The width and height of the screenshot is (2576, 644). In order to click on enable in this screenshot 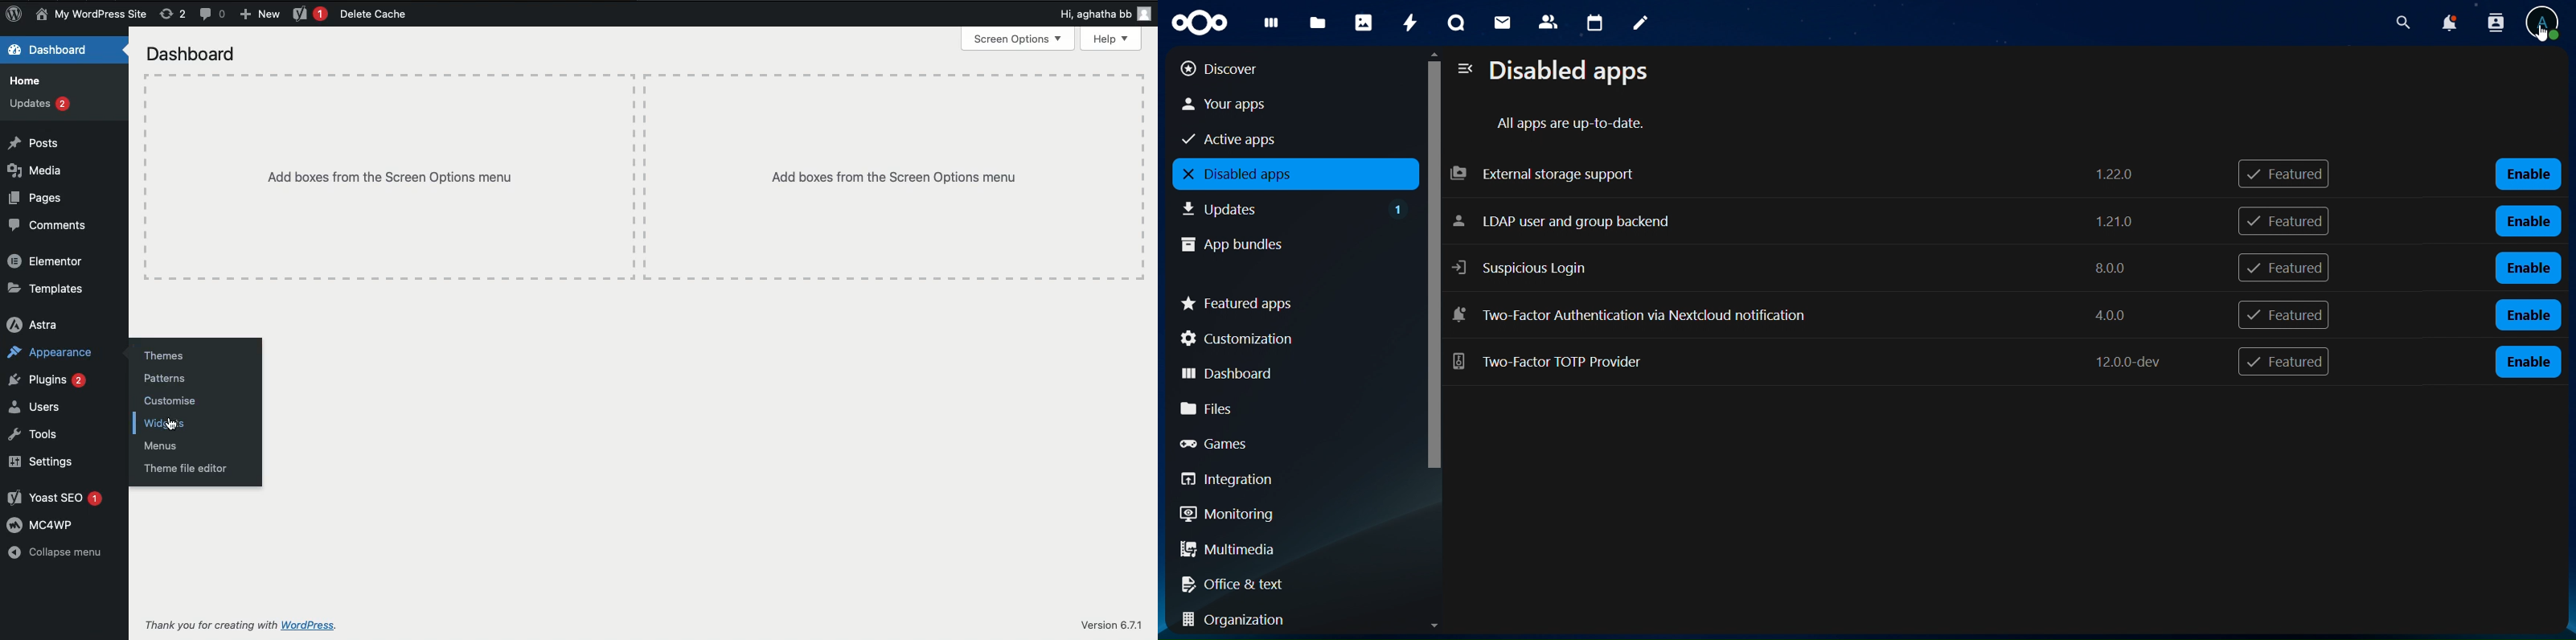, I will do `click(2531, 219)`.